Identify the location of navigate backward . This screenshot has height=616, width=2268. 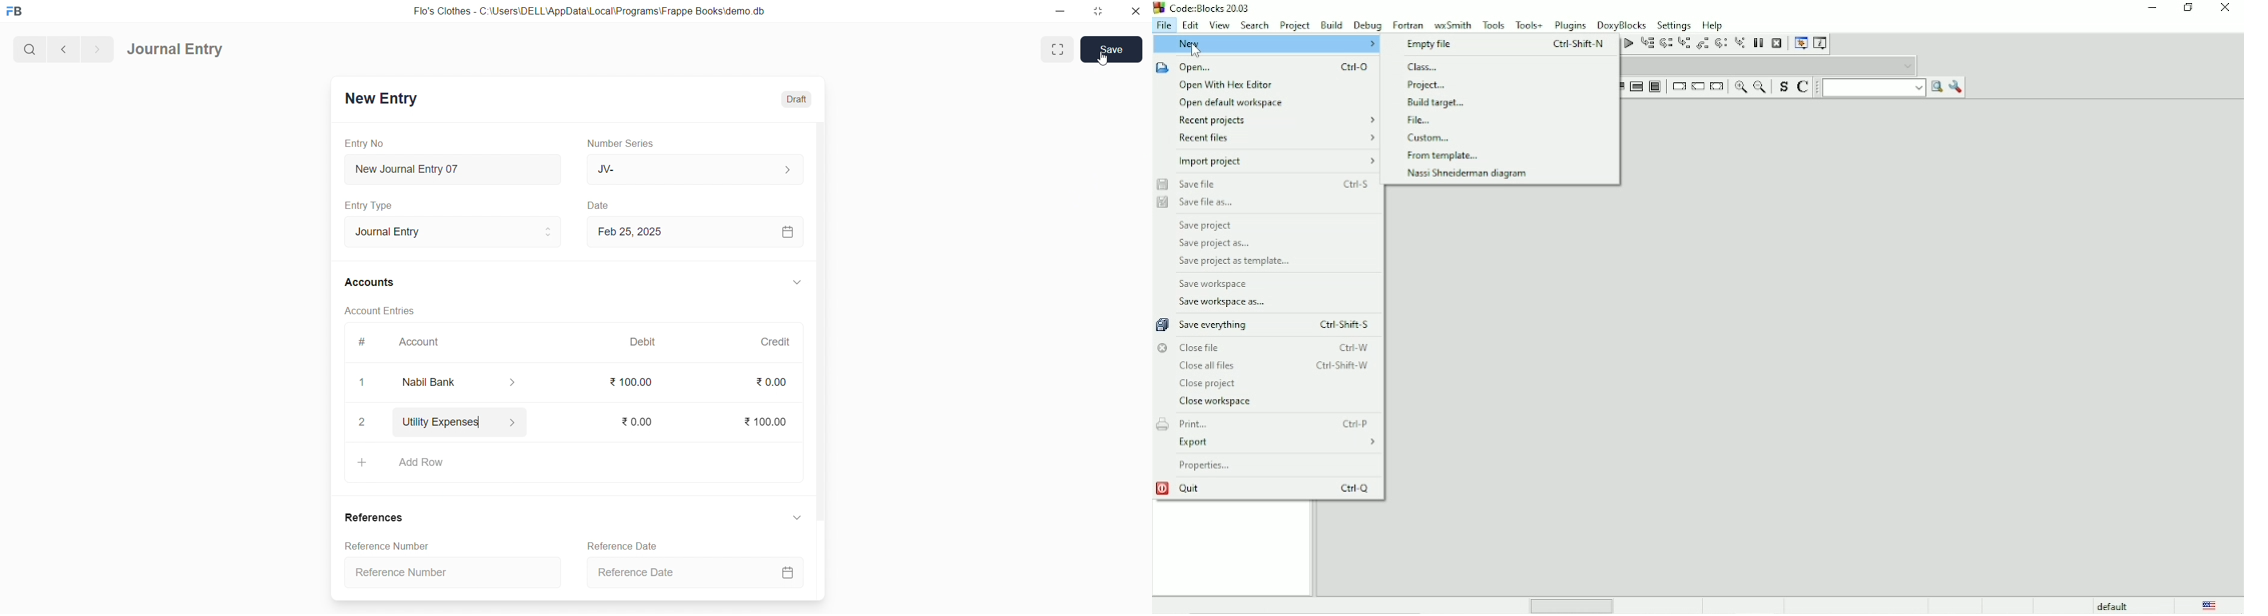
(62, 48).